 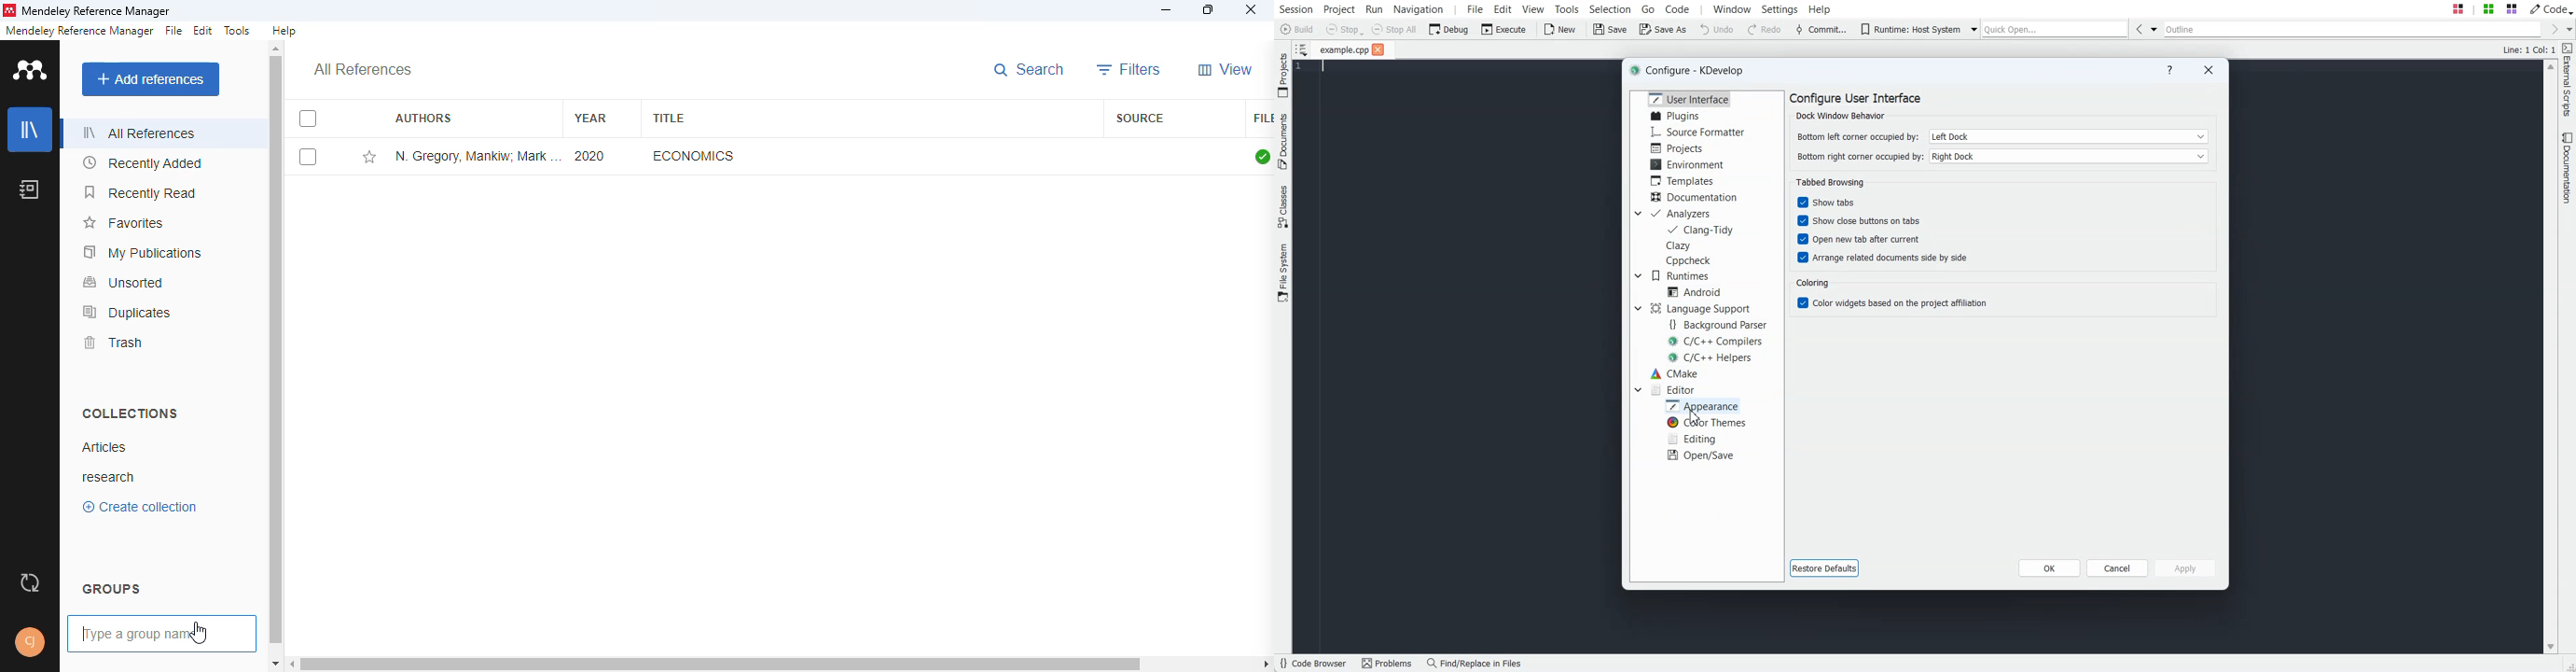 I want to click on mendeley reference manager, so click(x=79, y=31).